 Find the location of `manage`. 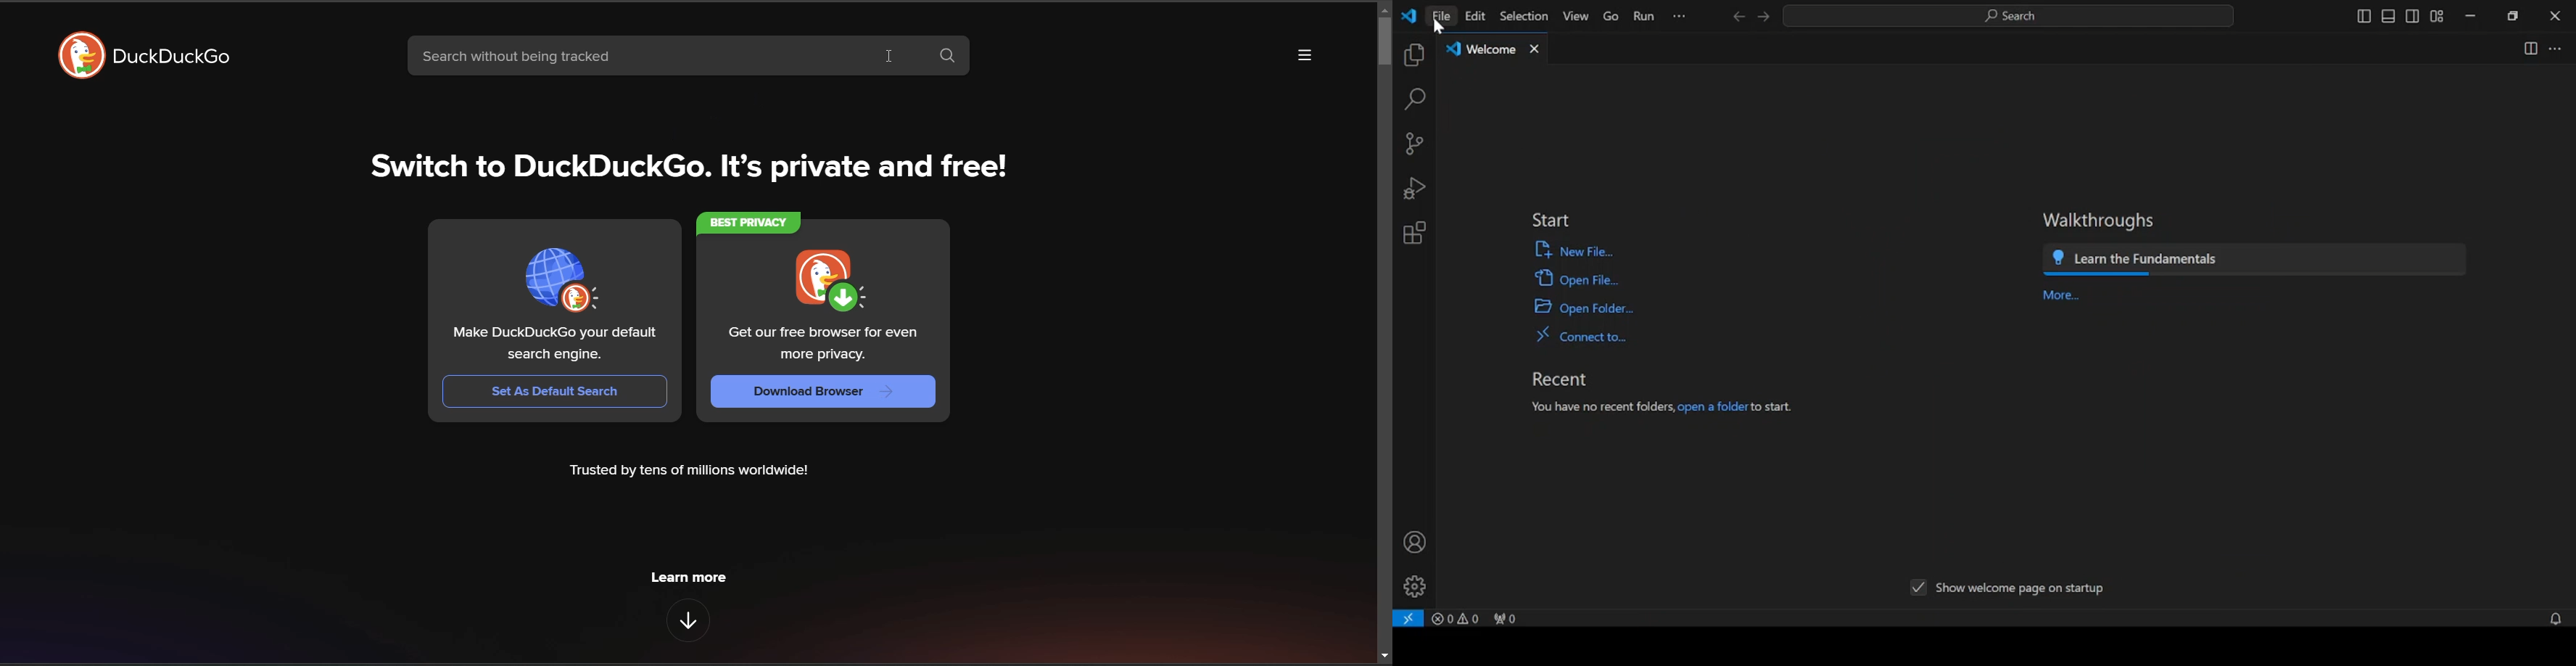

manage is located at coordinates (1414, 587).